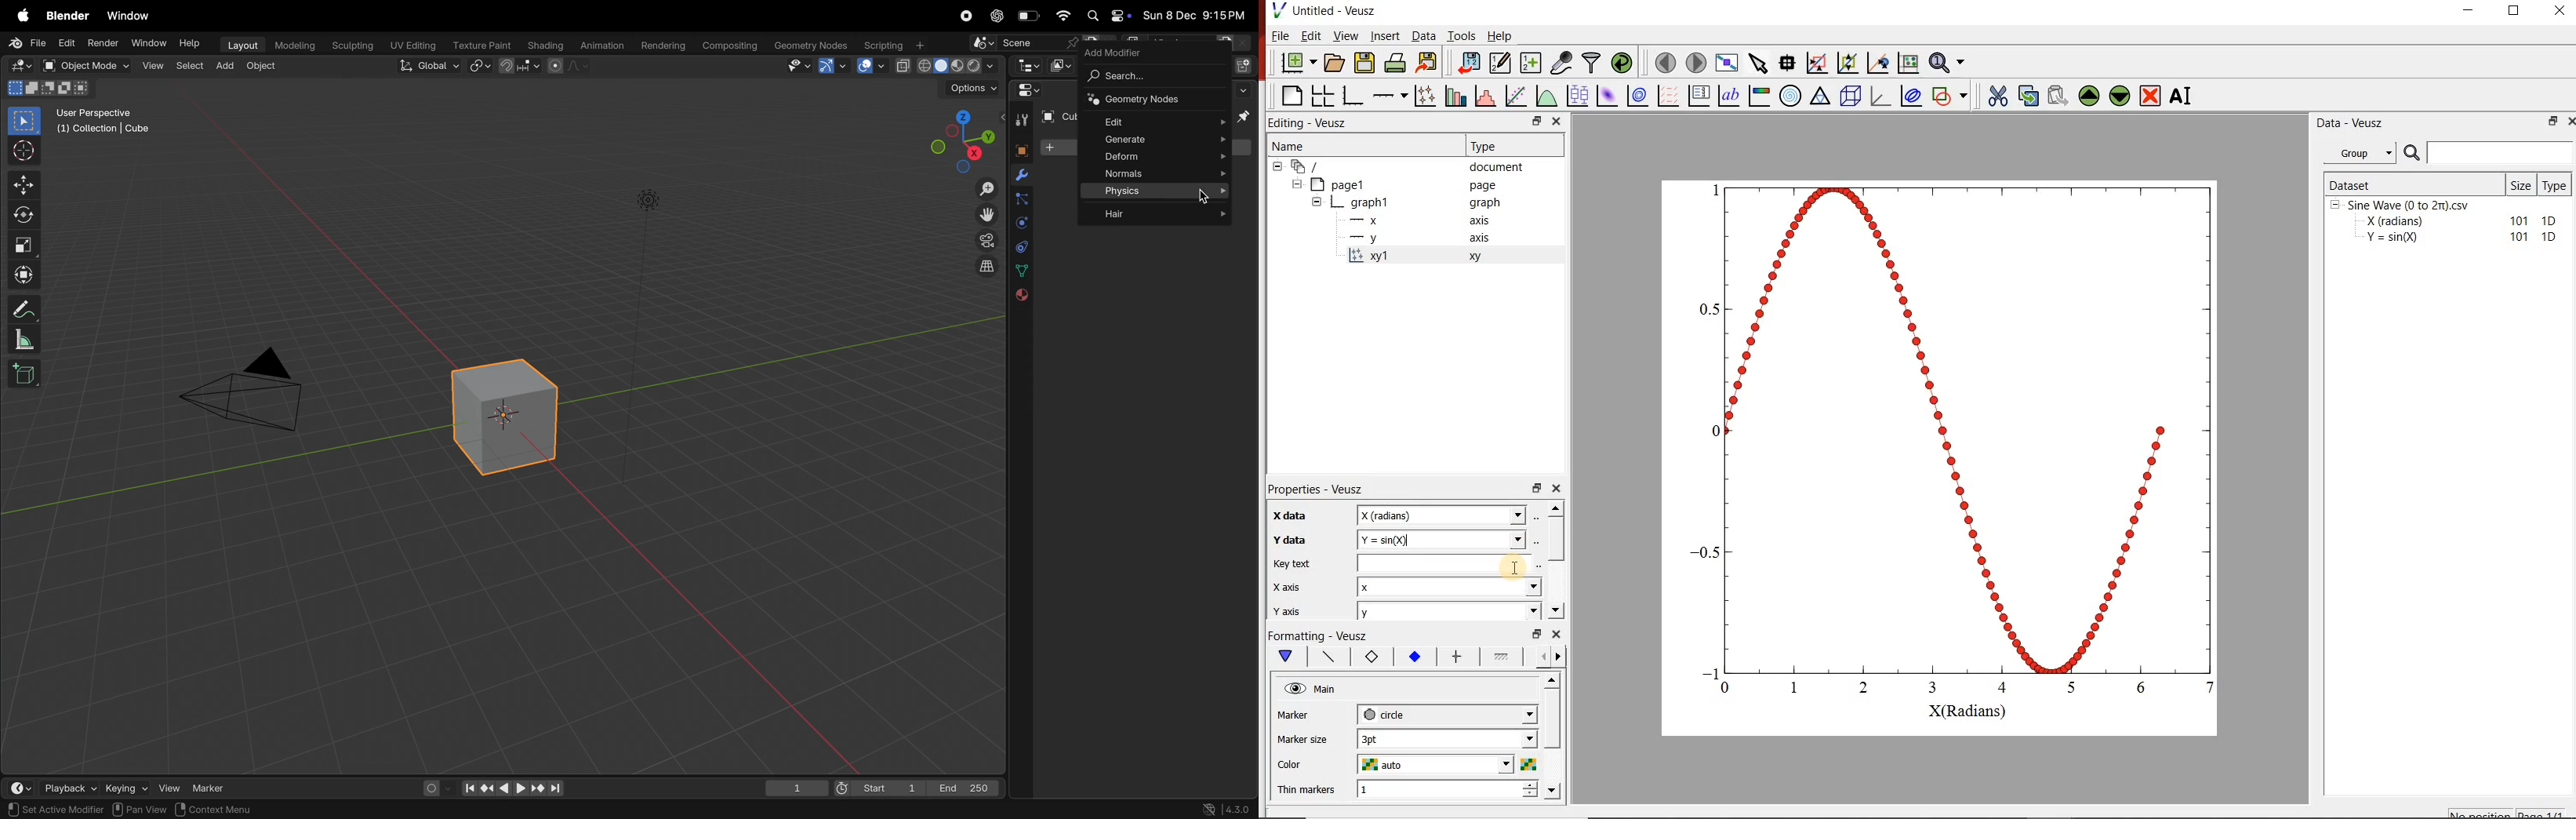 The height and width of the screenshot is (840, 2576). I want to click on Data, so click(1422, 35).